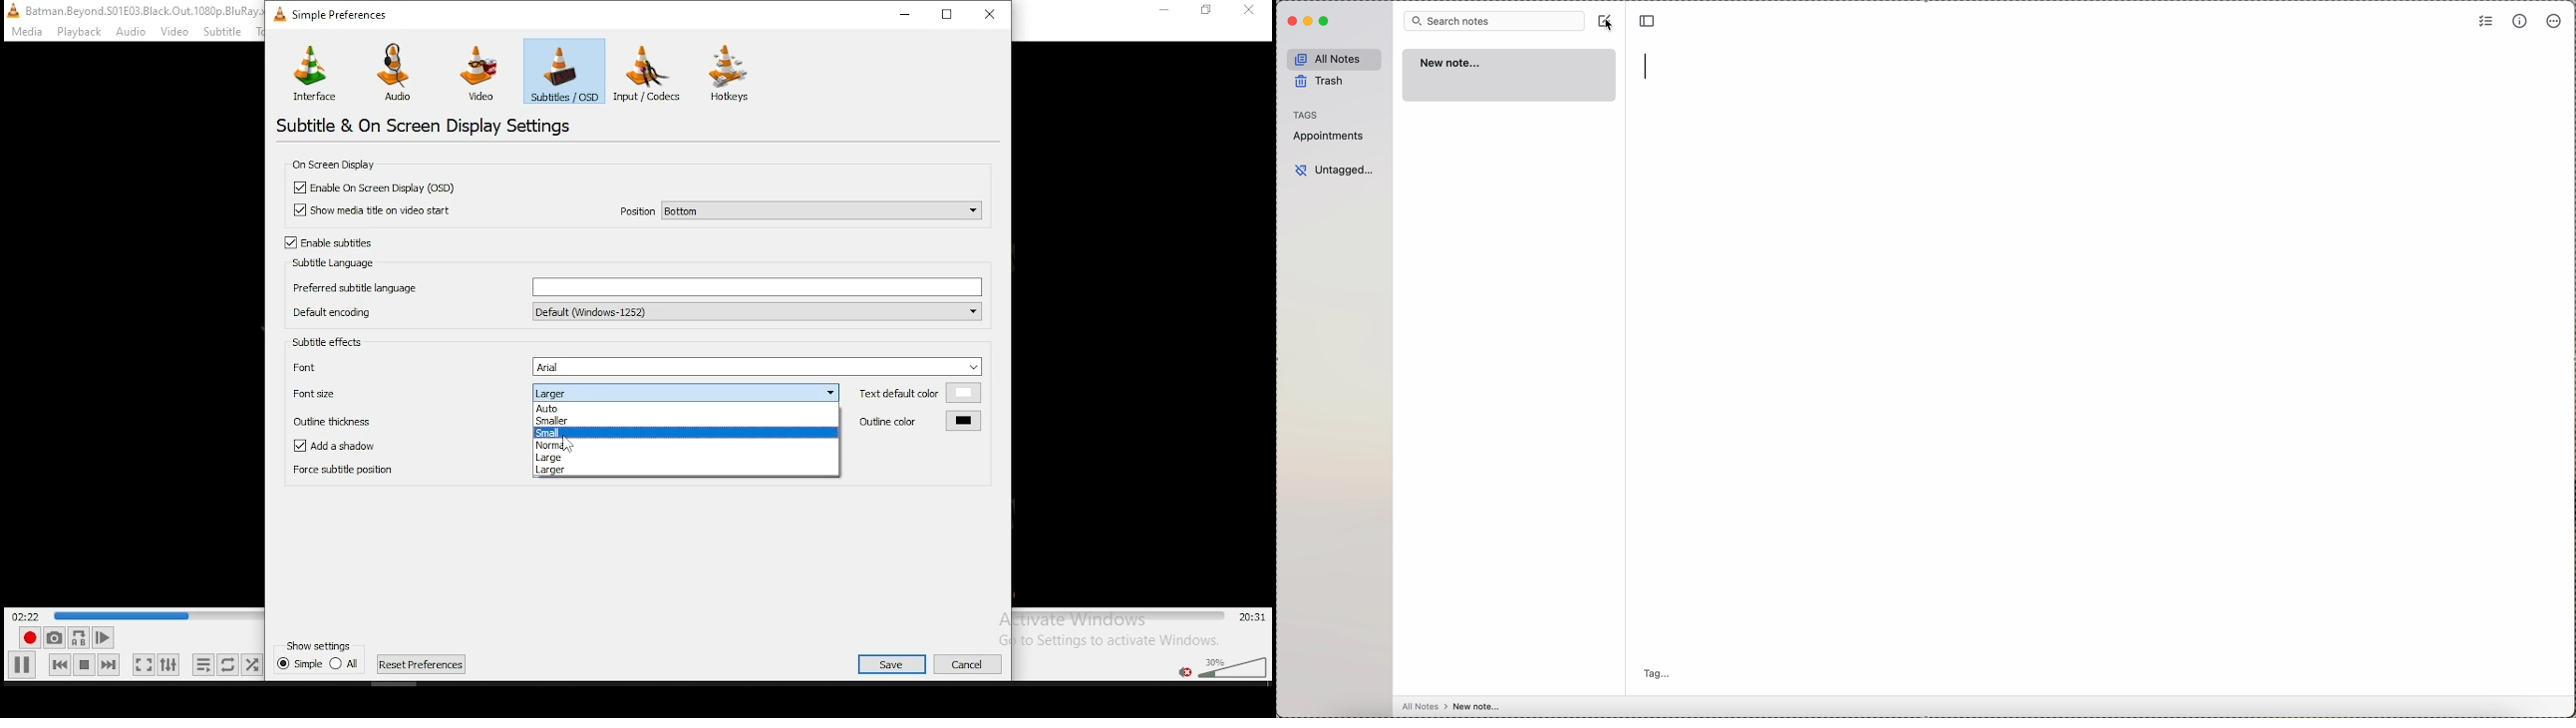 This screenshot has height=728, width=2576. Describe the element at coordinates (1609, 27) in the screenshot. I see `cursor` at that location.